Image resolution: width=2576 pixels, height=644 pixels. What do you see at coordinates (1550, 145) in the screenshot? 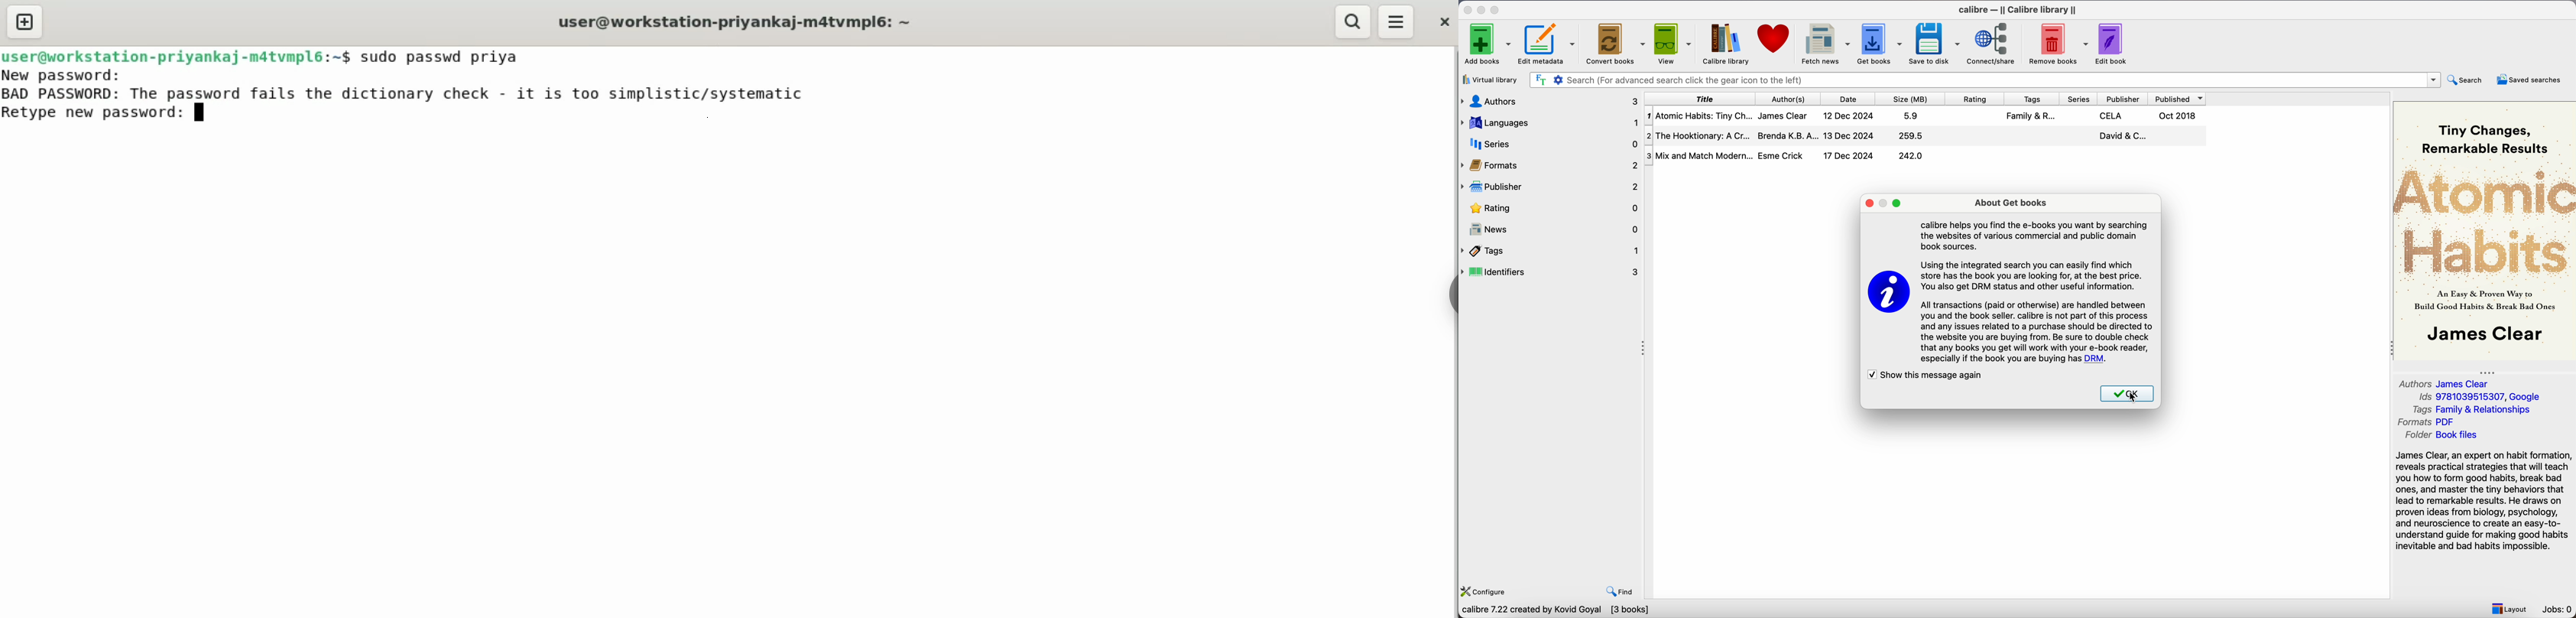
I see `series` at bounding box center [1550, 145].